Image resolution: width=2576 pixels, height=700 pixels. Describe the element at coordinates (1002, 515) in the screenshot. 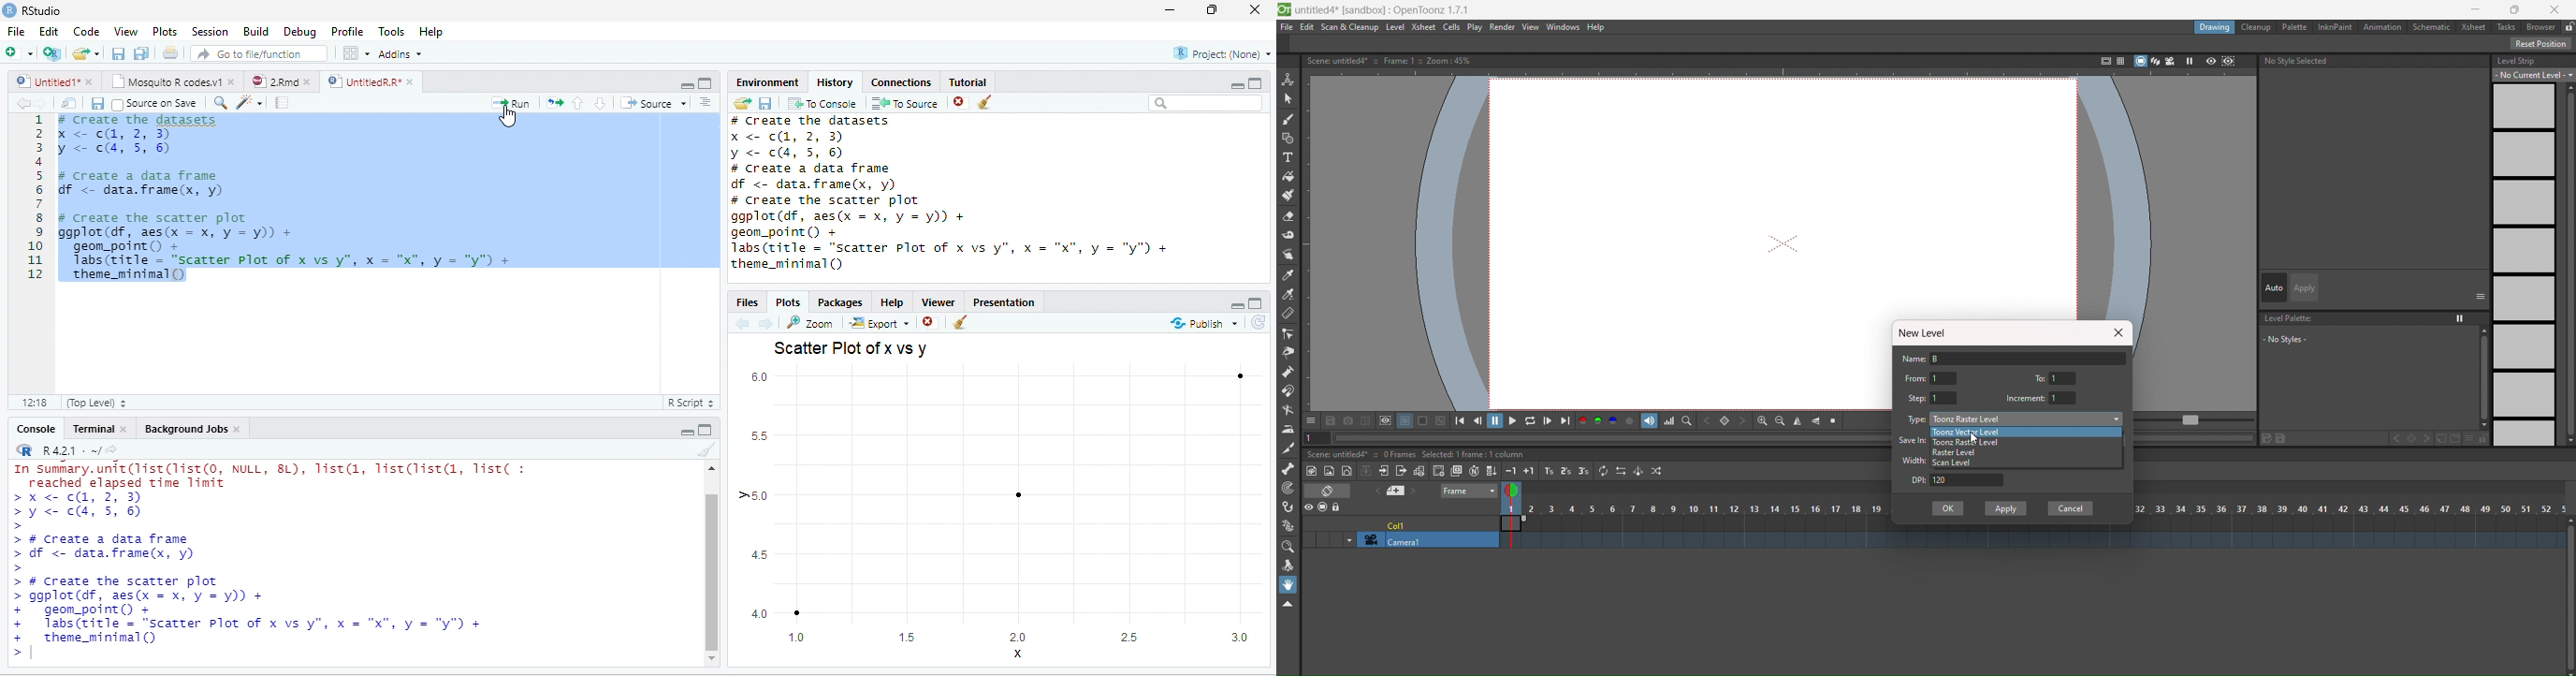

I see `plot` at that location.